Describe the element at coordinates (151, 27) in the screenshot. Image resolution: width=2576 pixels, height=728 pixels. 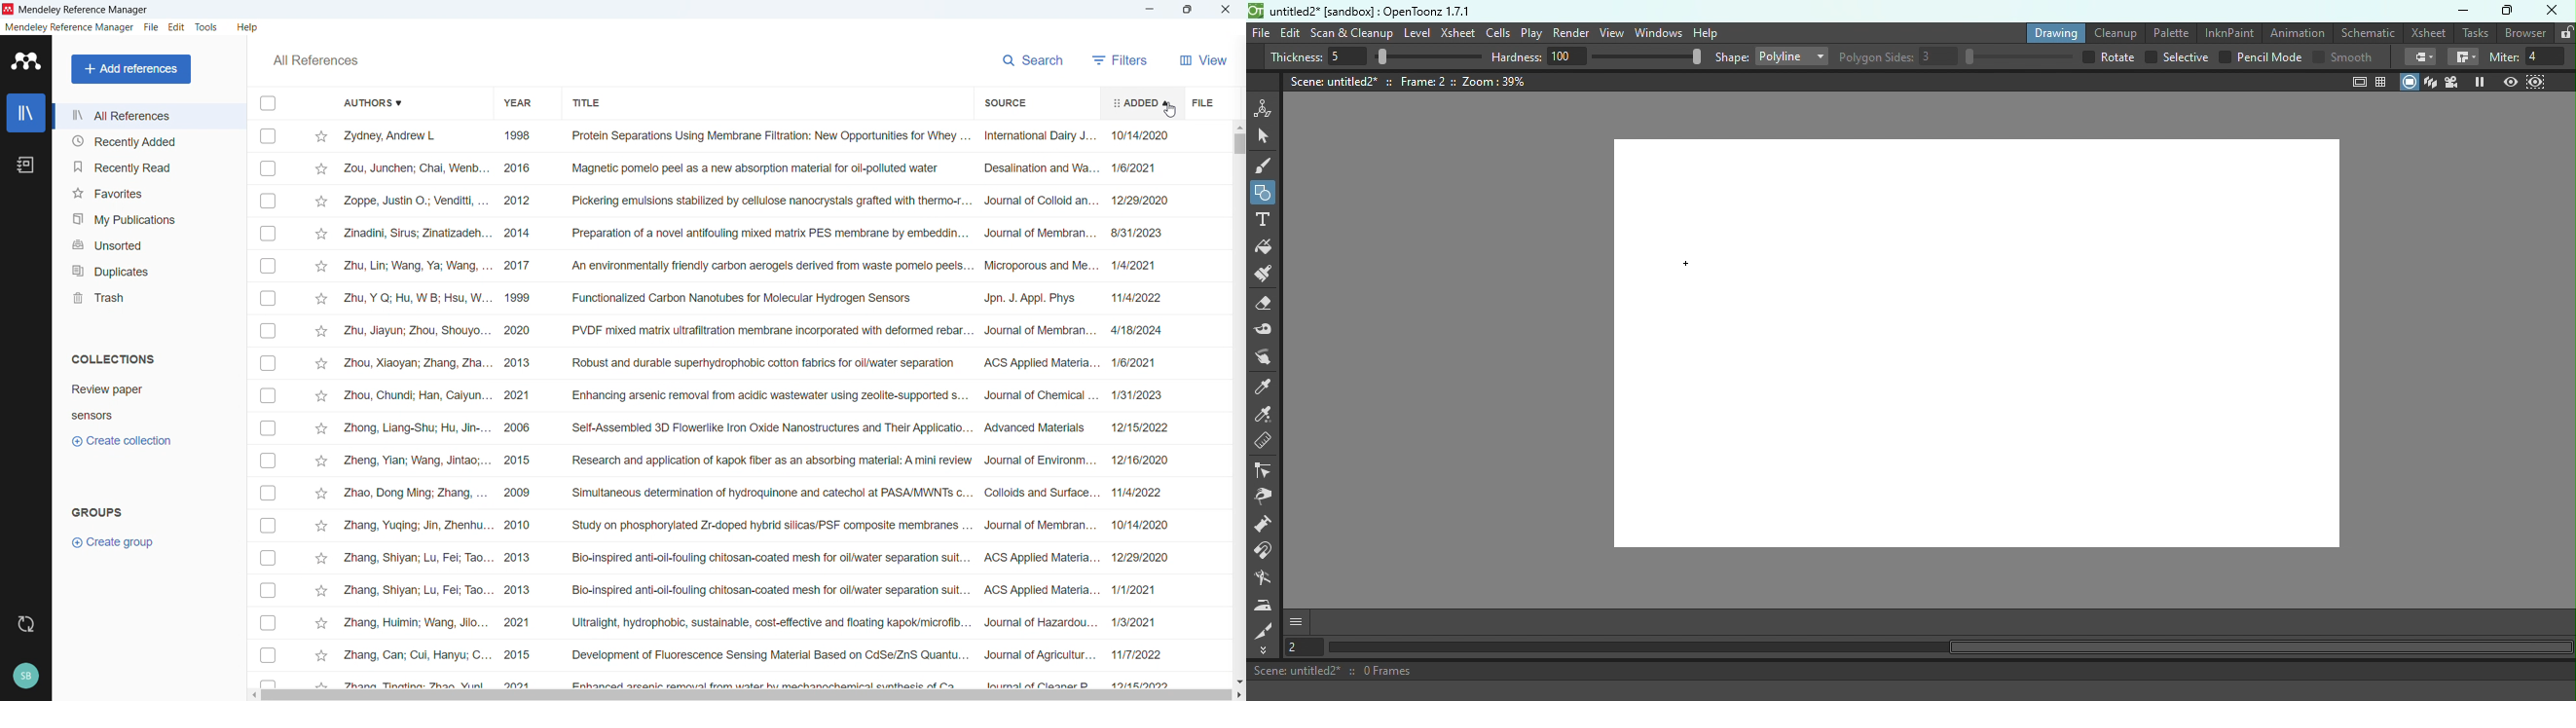
I see `file` at that location.